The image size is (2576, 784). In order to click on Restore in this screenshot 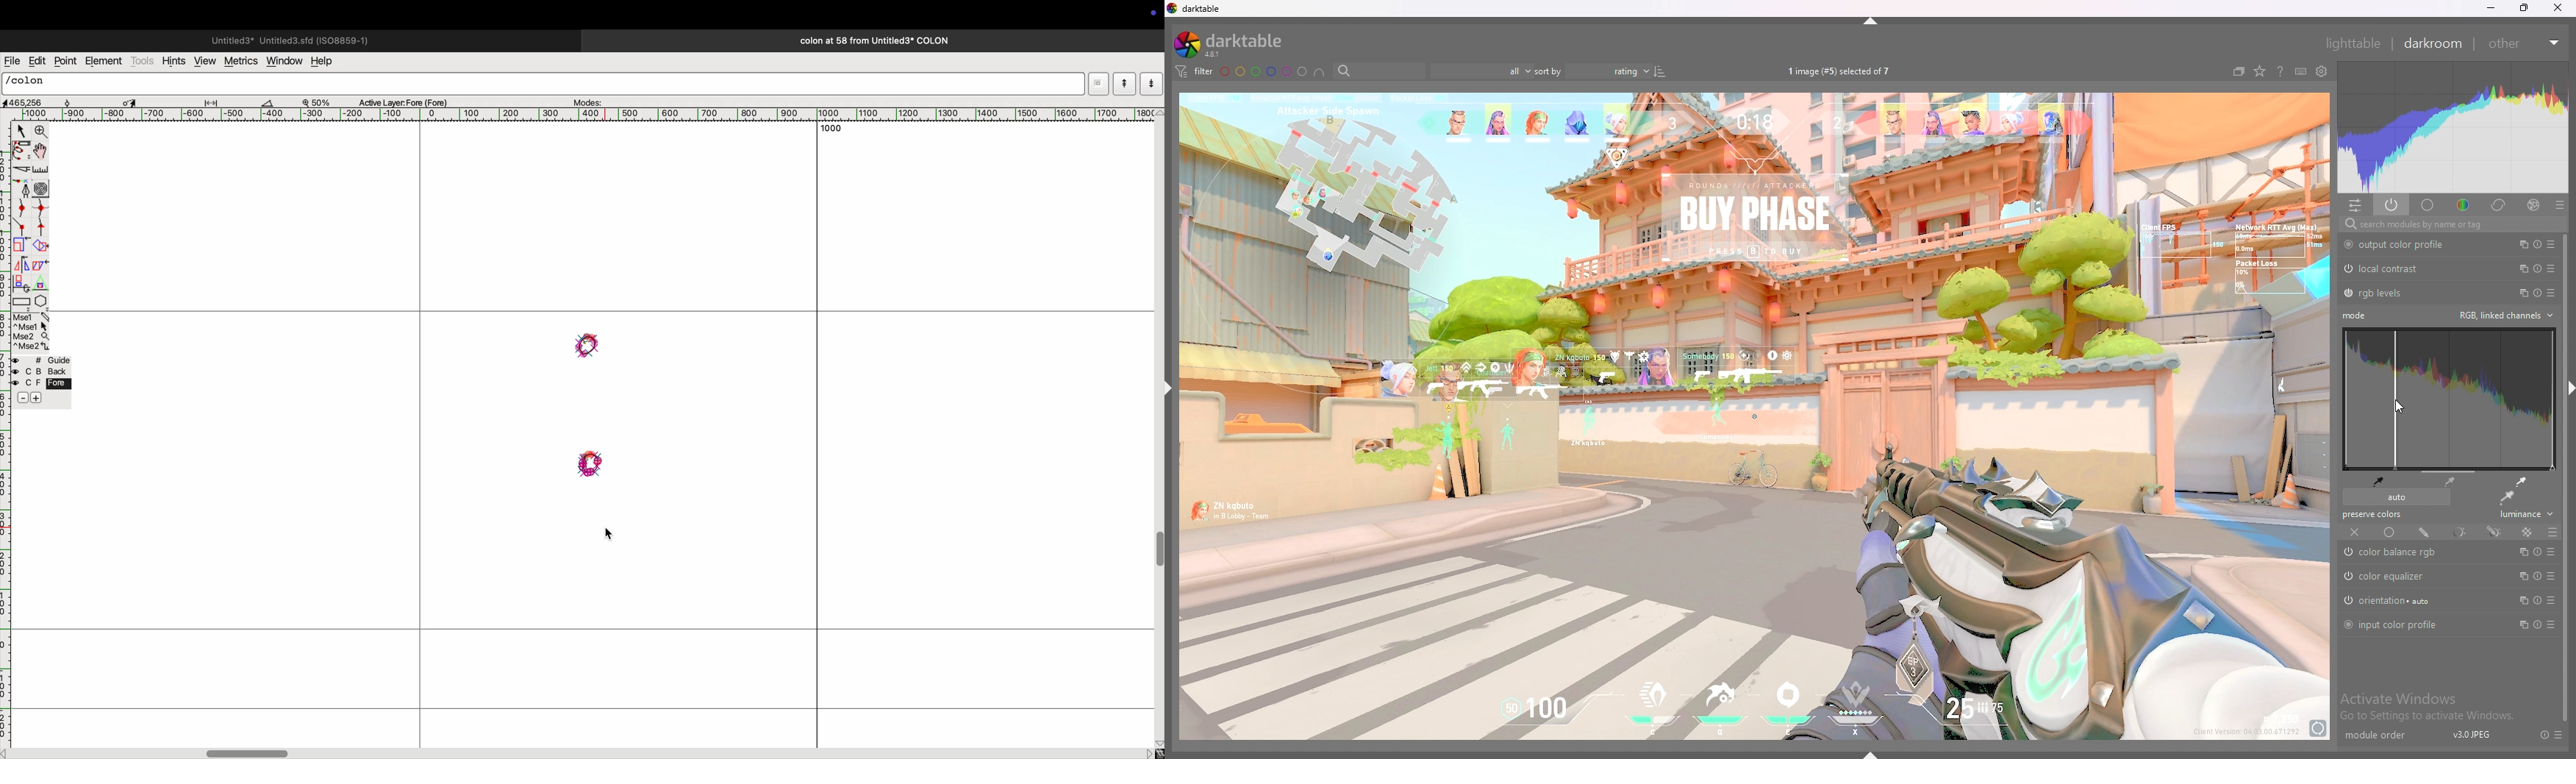, I will do `click(2523, 11)`.